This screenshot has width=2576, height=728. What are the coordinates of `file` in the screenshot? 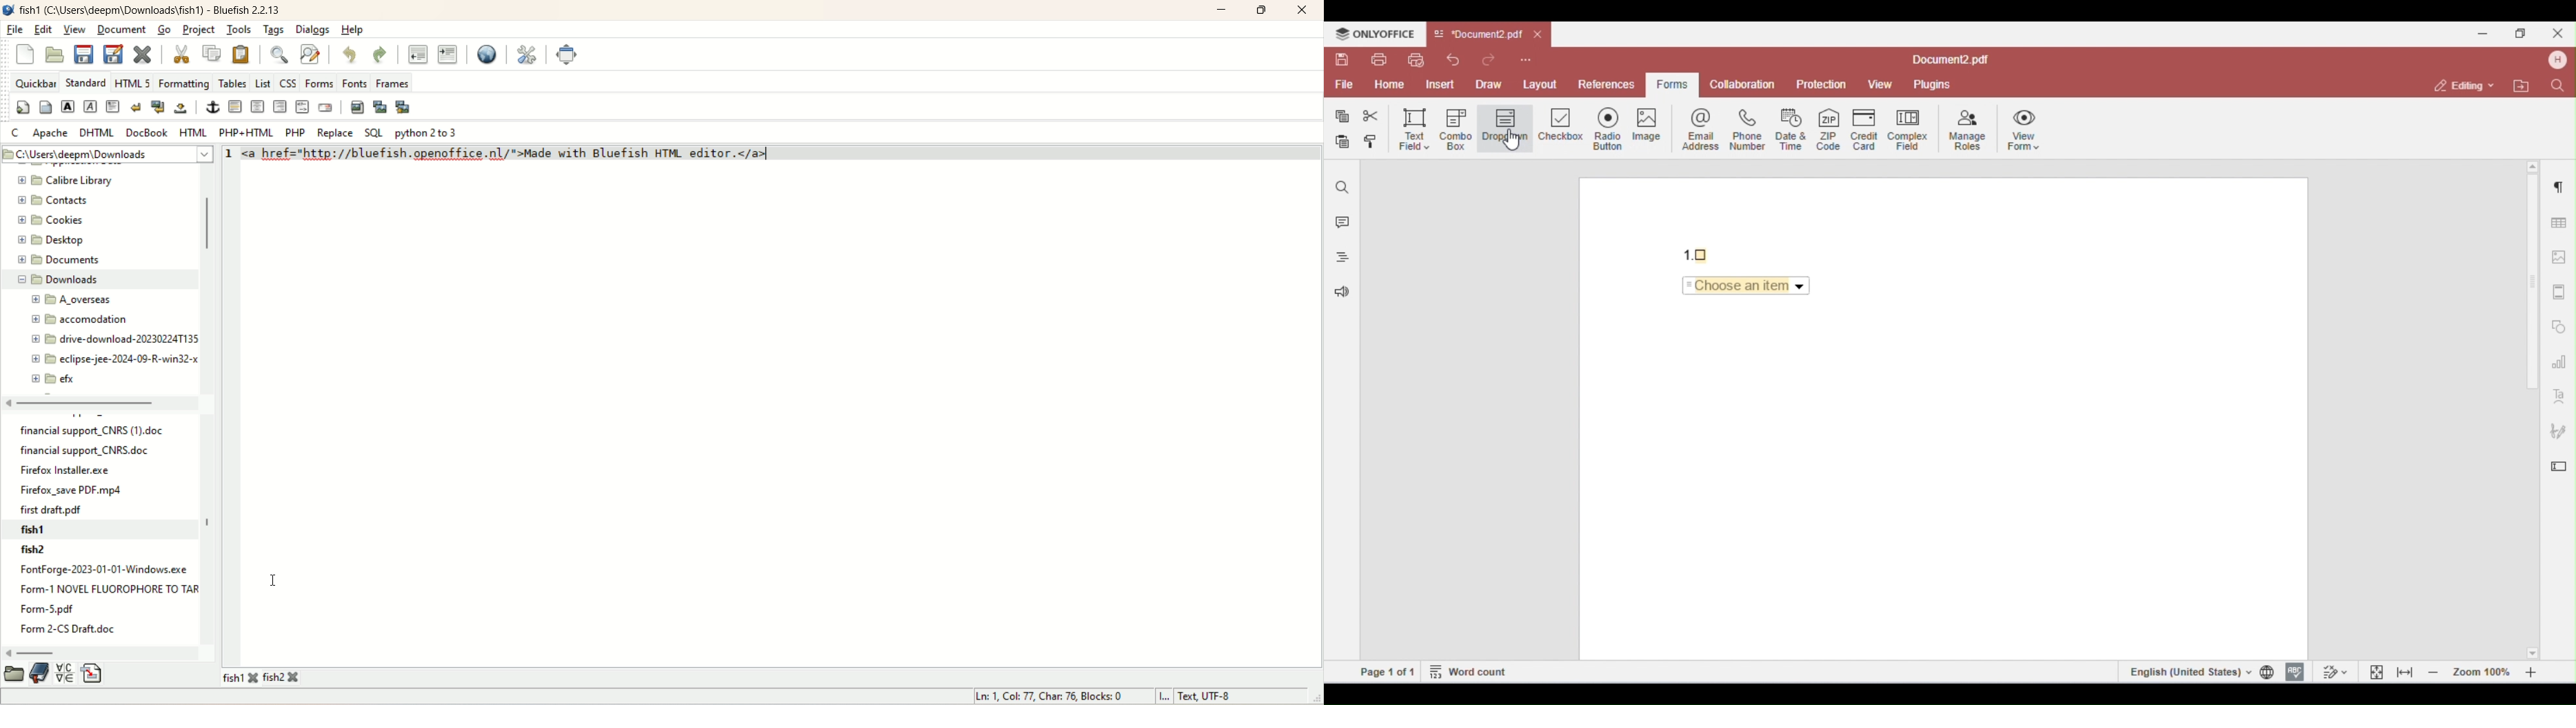 It's located at (15, 30).